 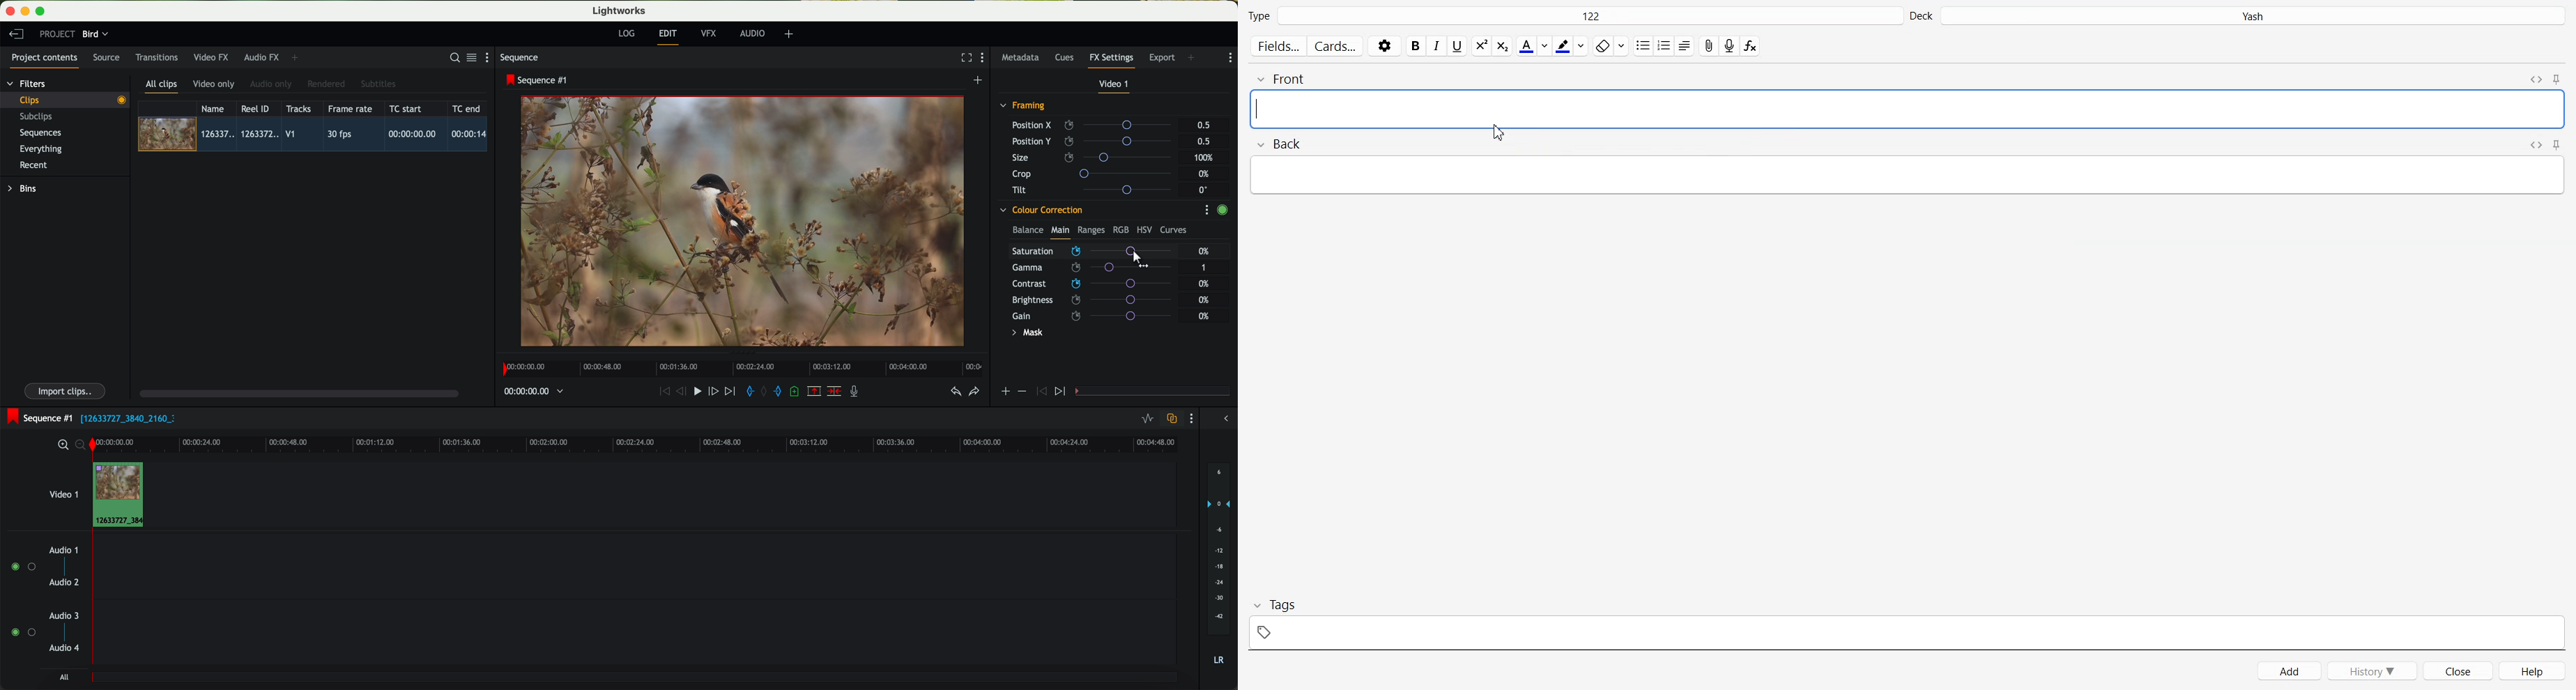 I want to click on Text color, so click(x=1533, y=45).